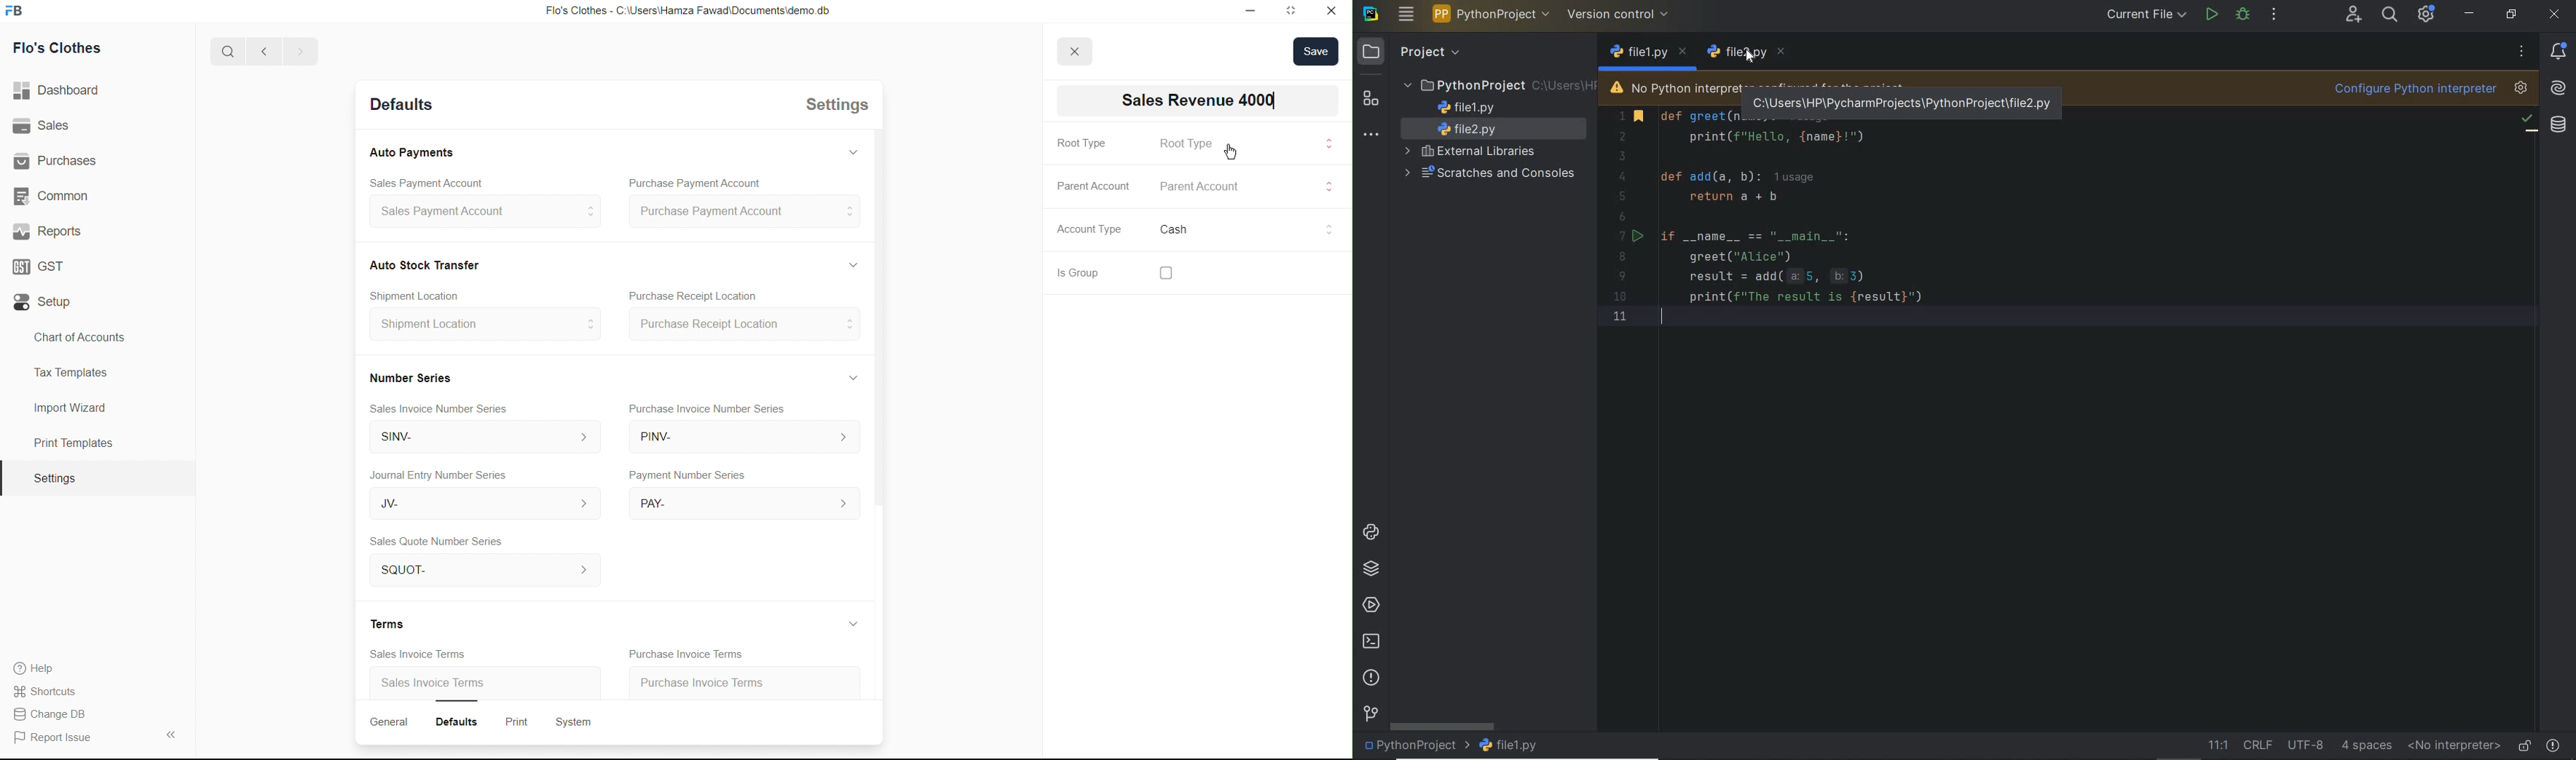 The height and width of the screenshot is (784, 2576). I want to click on | Purchases, so click(61, 159).